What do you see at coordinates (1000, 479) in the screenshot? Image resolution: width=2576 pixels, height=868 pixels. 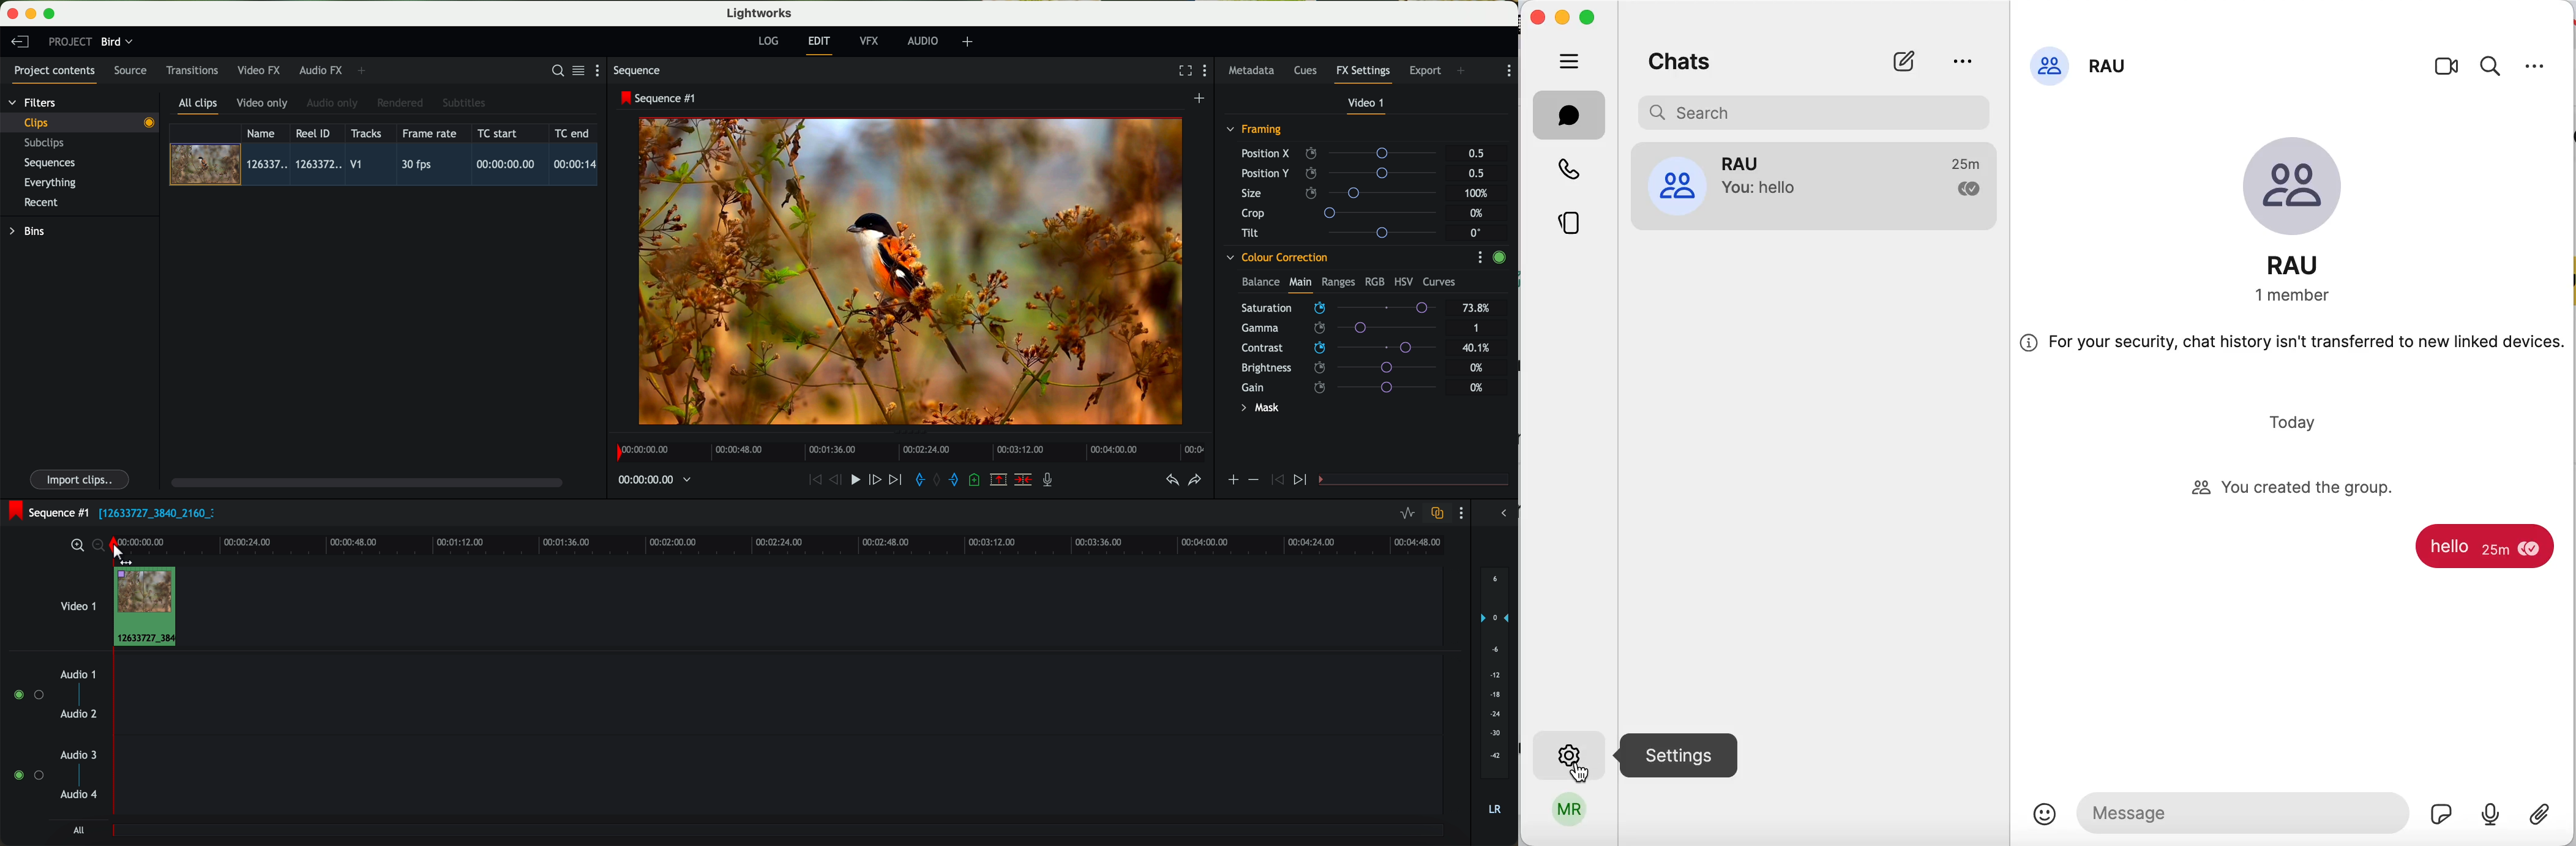 I see `remove the marked section` at bounding box center [1000, 479].